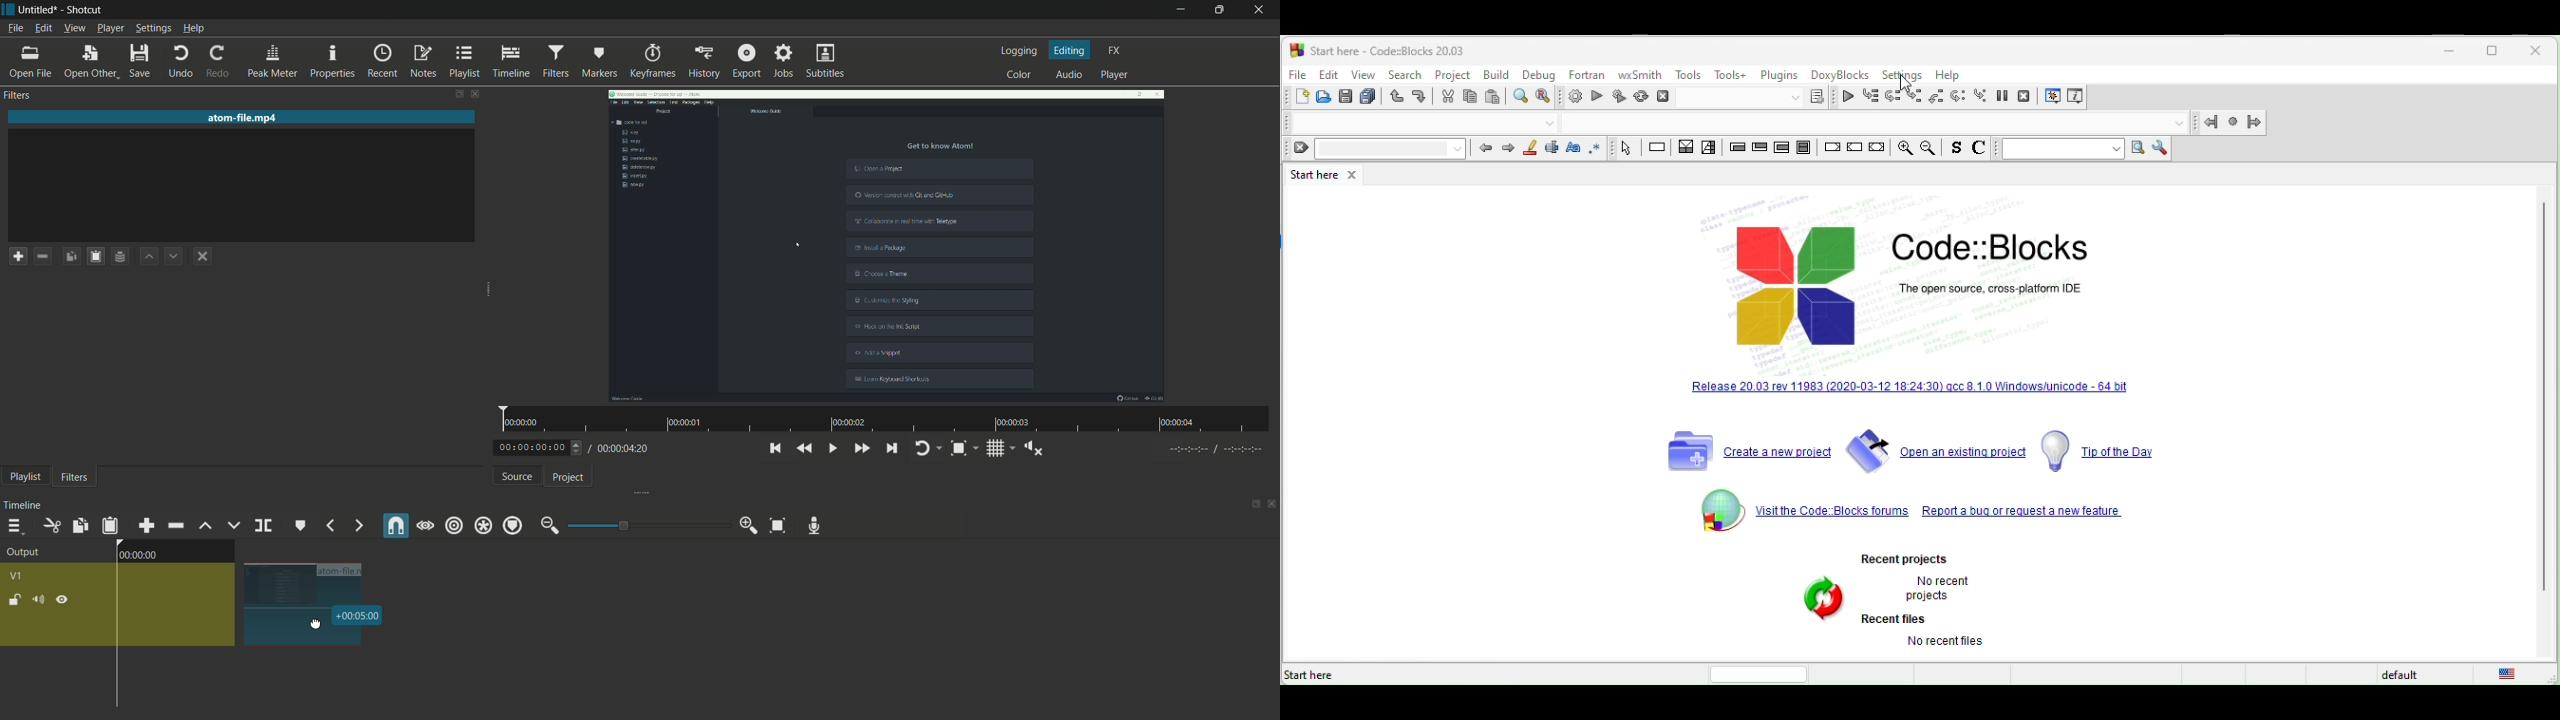 This screenshot has width=2576, height=728. What do you see at coordinates (1833, 148) in the screenshot?
I see `break` at bounding box center [1833, 148].